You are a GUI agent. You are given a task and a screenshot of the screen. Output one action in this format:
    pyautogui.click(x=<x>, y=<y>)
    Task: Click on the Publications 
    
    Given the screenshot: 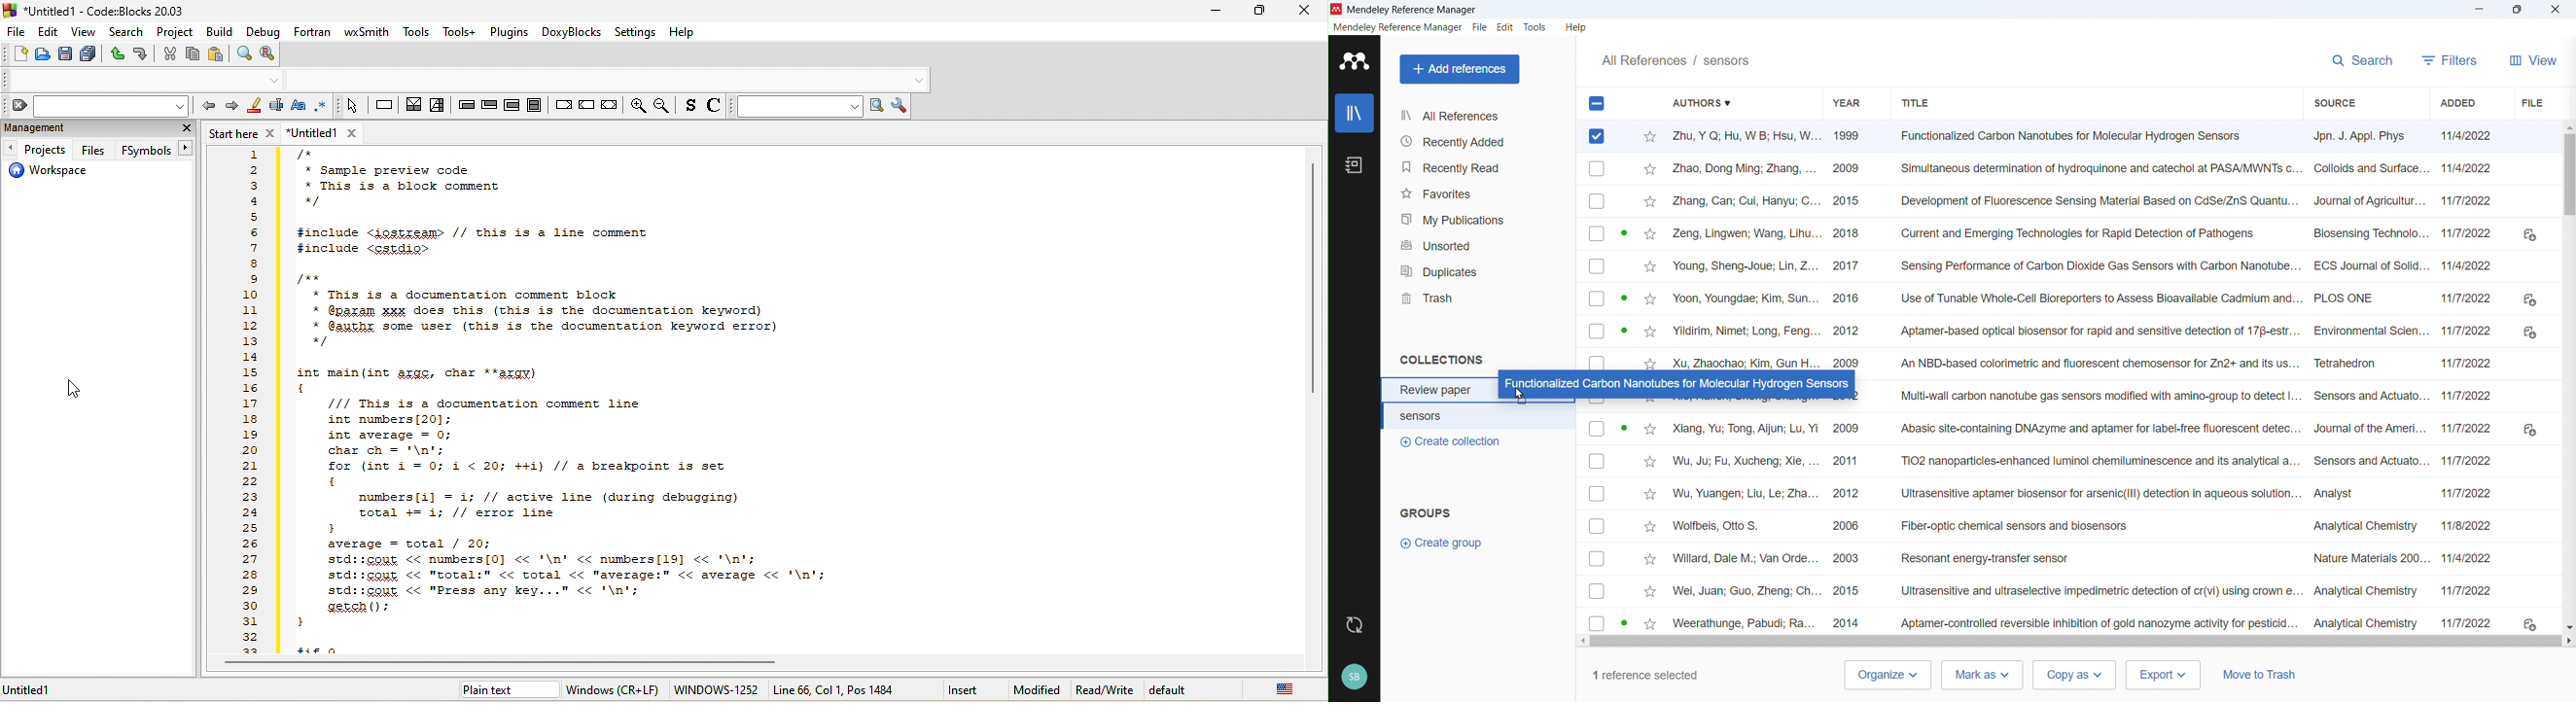 What is the action you would take?
    pyautogui.click(x=1480, y=220)
    